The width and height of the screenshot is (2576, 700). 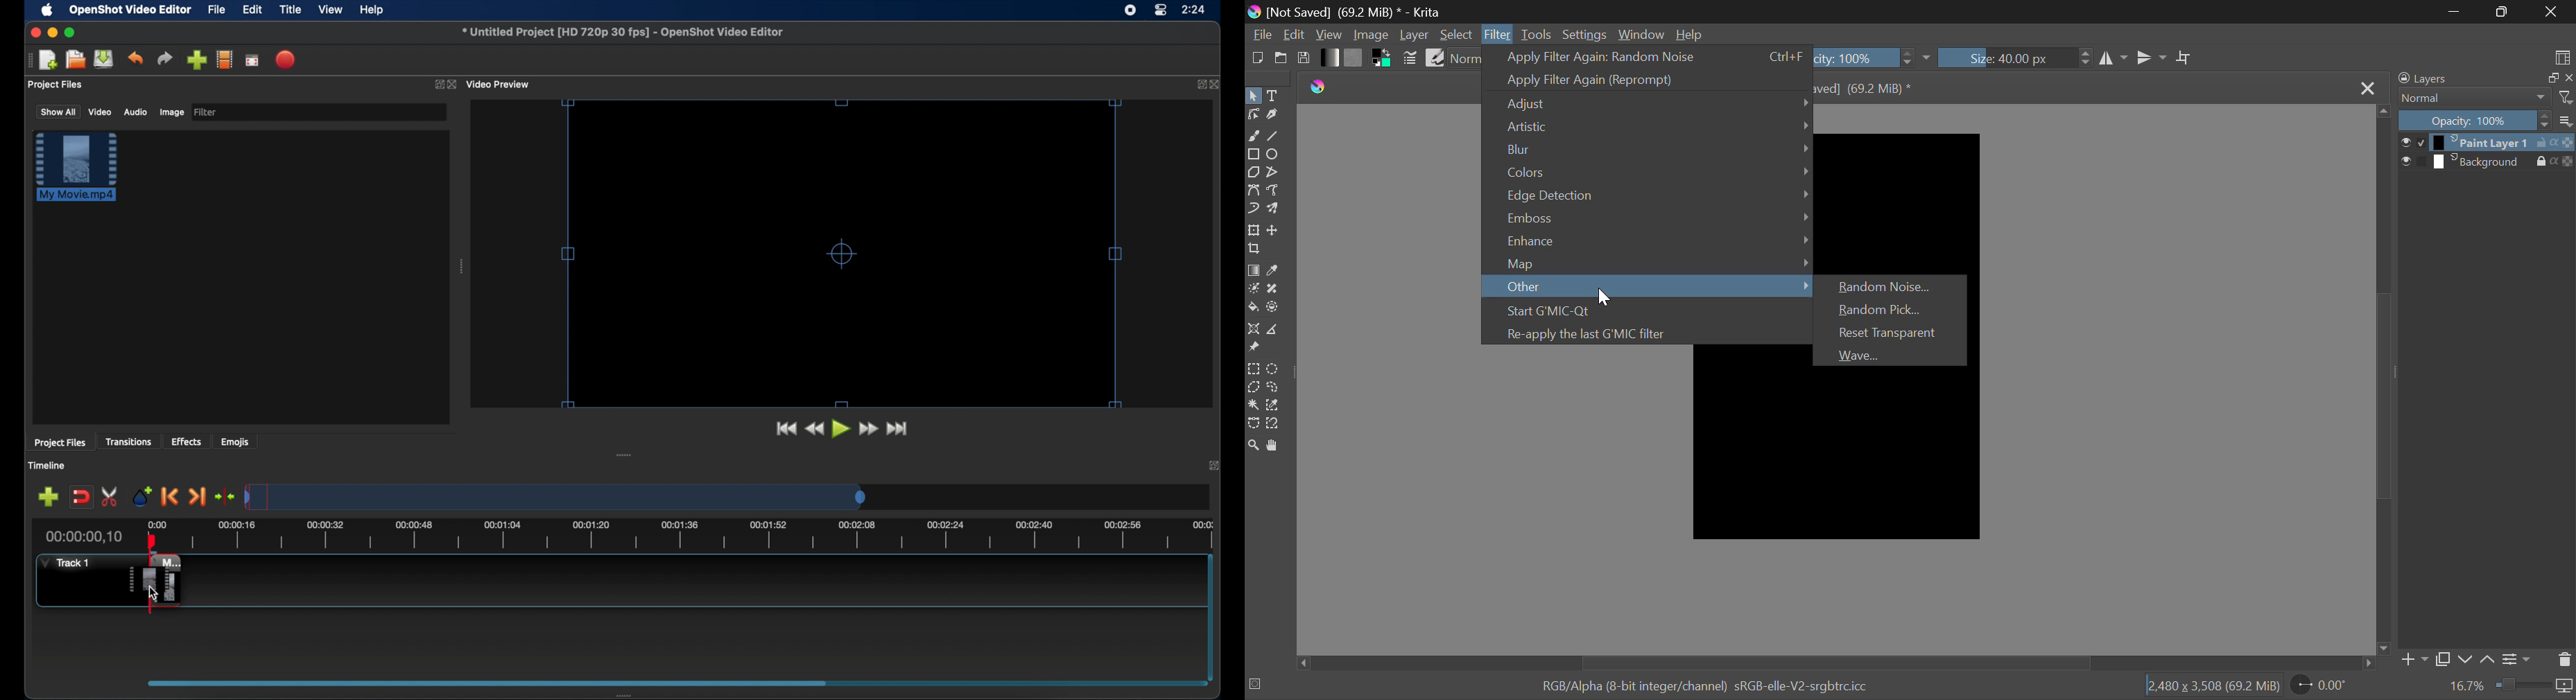 What do you see at coordinates (2380, 109) in the screenshot?
I see `move up` at bounding box center [2380, 109].